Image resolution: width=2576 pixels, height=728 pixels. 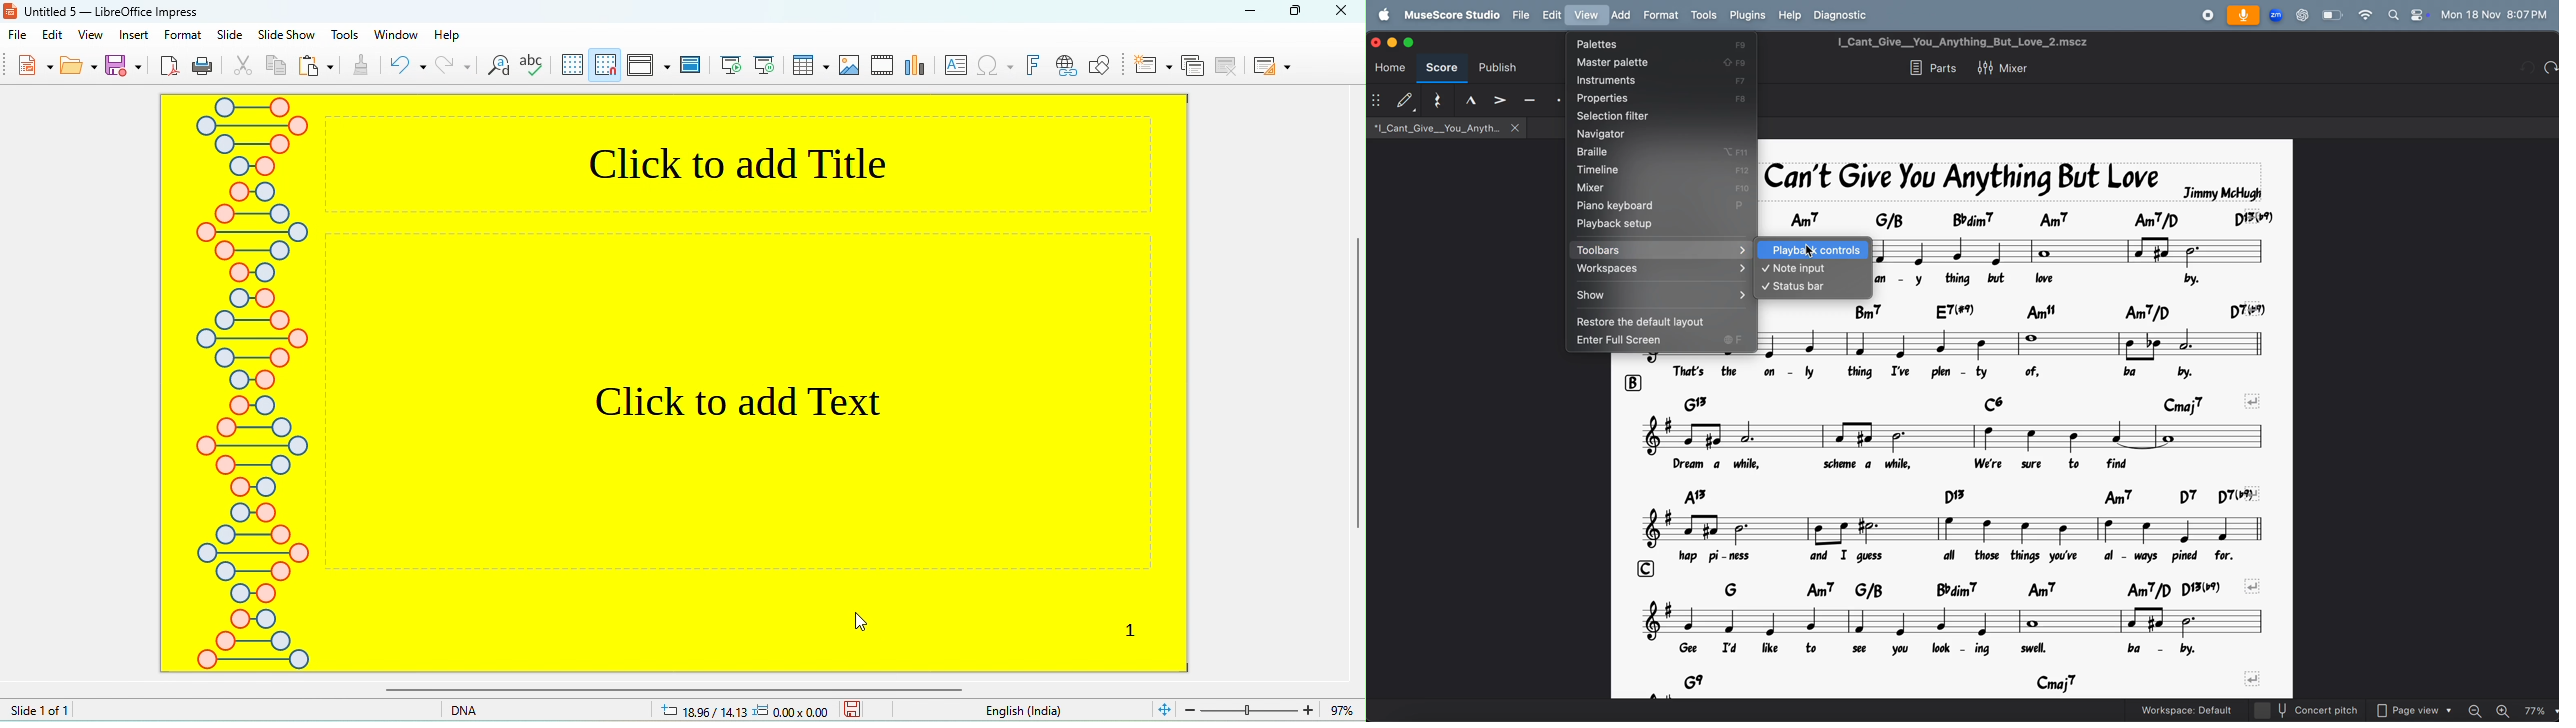 What do you see at coordinates (1704, 15) in the screenshot?
I see `tools` at bounding box center [1704, 15].